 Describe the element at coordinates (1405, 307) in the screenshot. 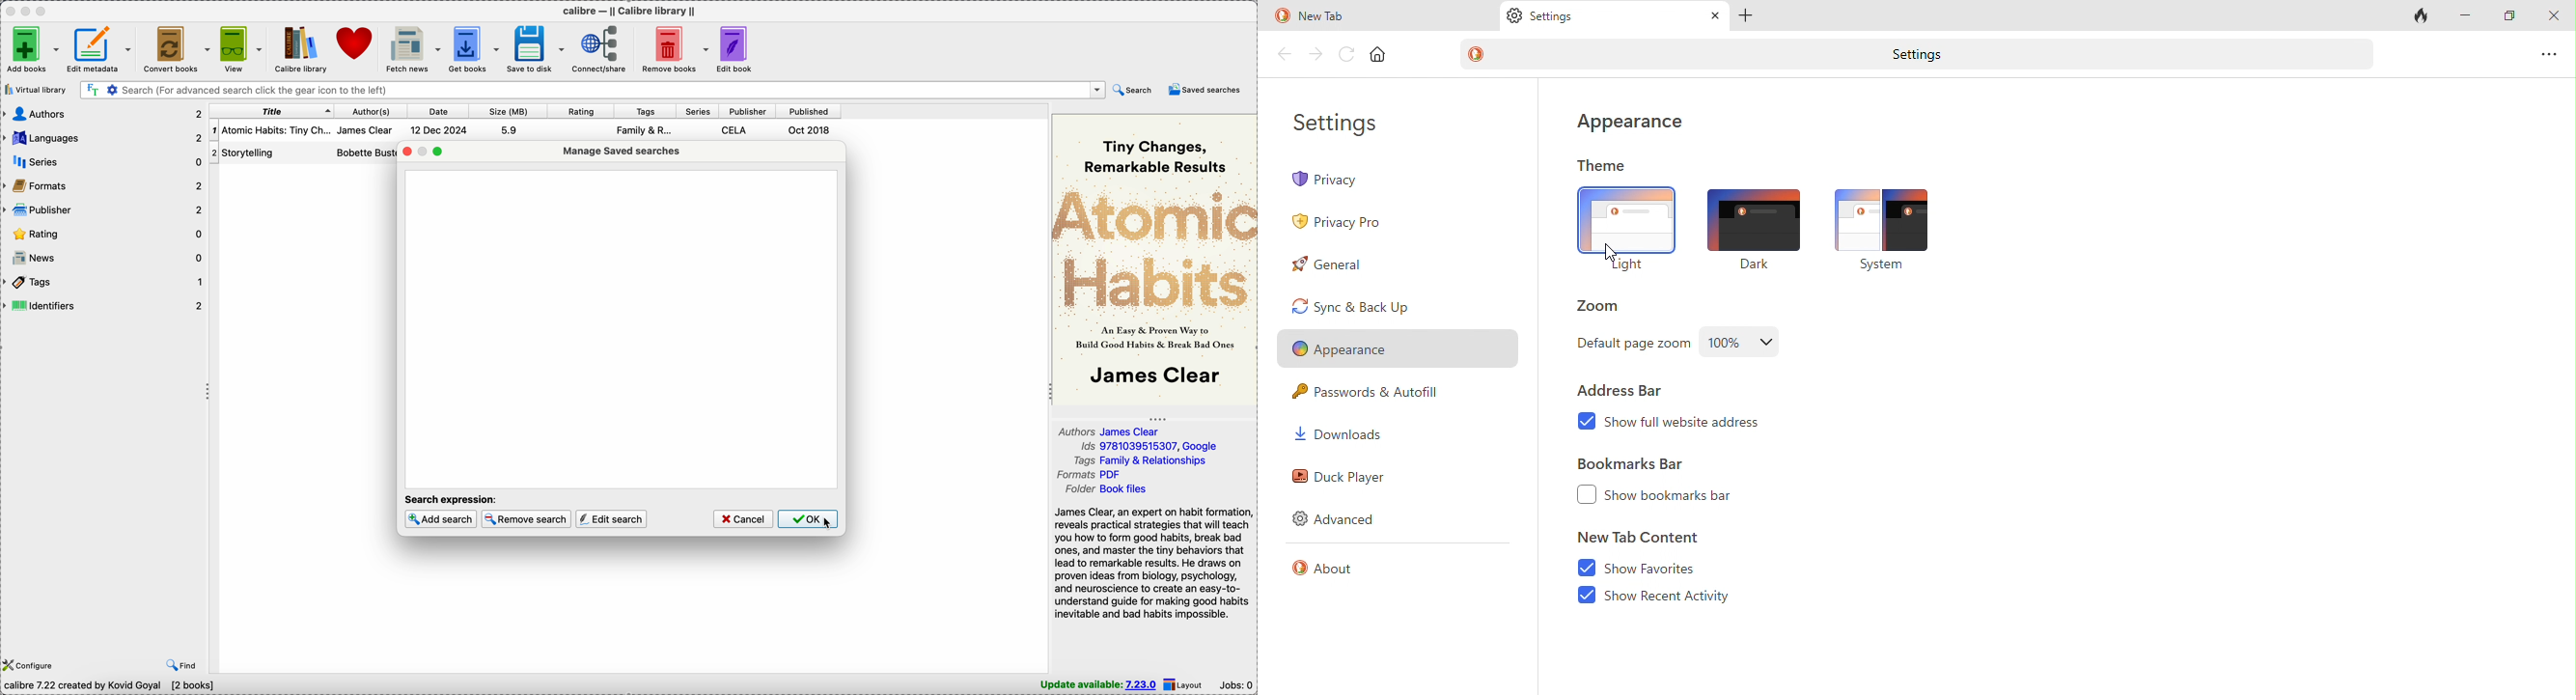

I see `sync and back up` at that location.